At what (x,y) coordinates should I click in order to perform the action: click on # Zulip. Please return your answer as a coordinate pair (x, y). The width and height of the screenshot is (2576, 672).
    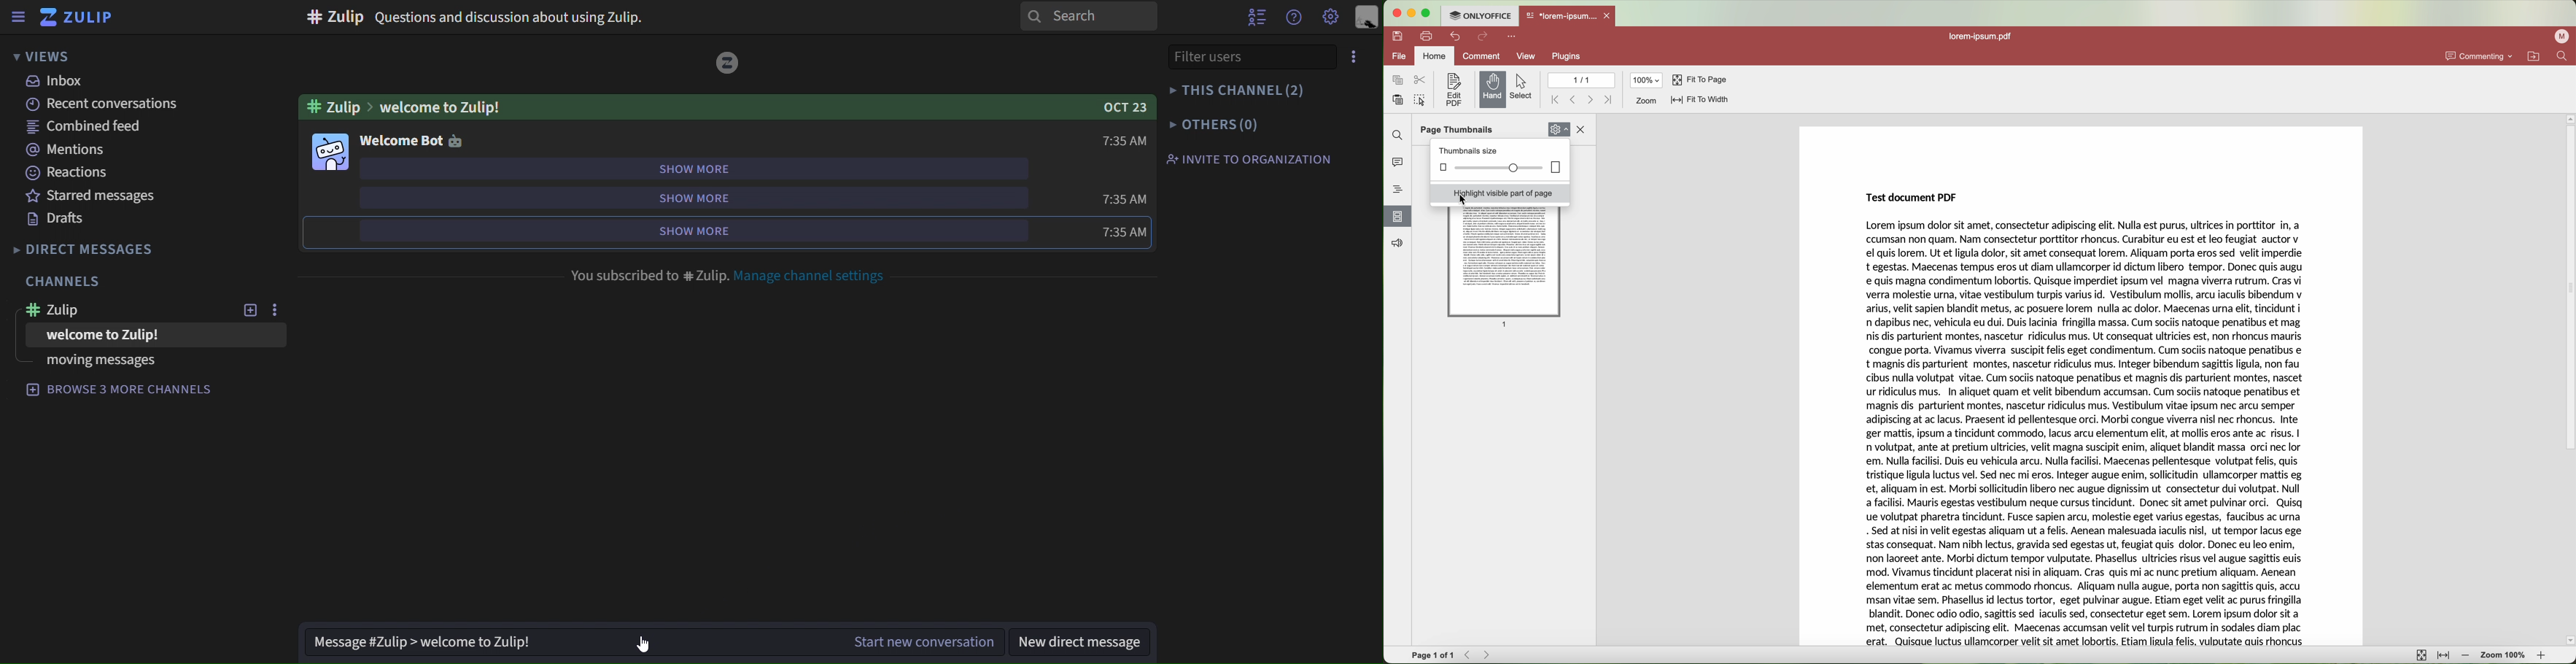
    Looking at the image, I should click on (71, 311).